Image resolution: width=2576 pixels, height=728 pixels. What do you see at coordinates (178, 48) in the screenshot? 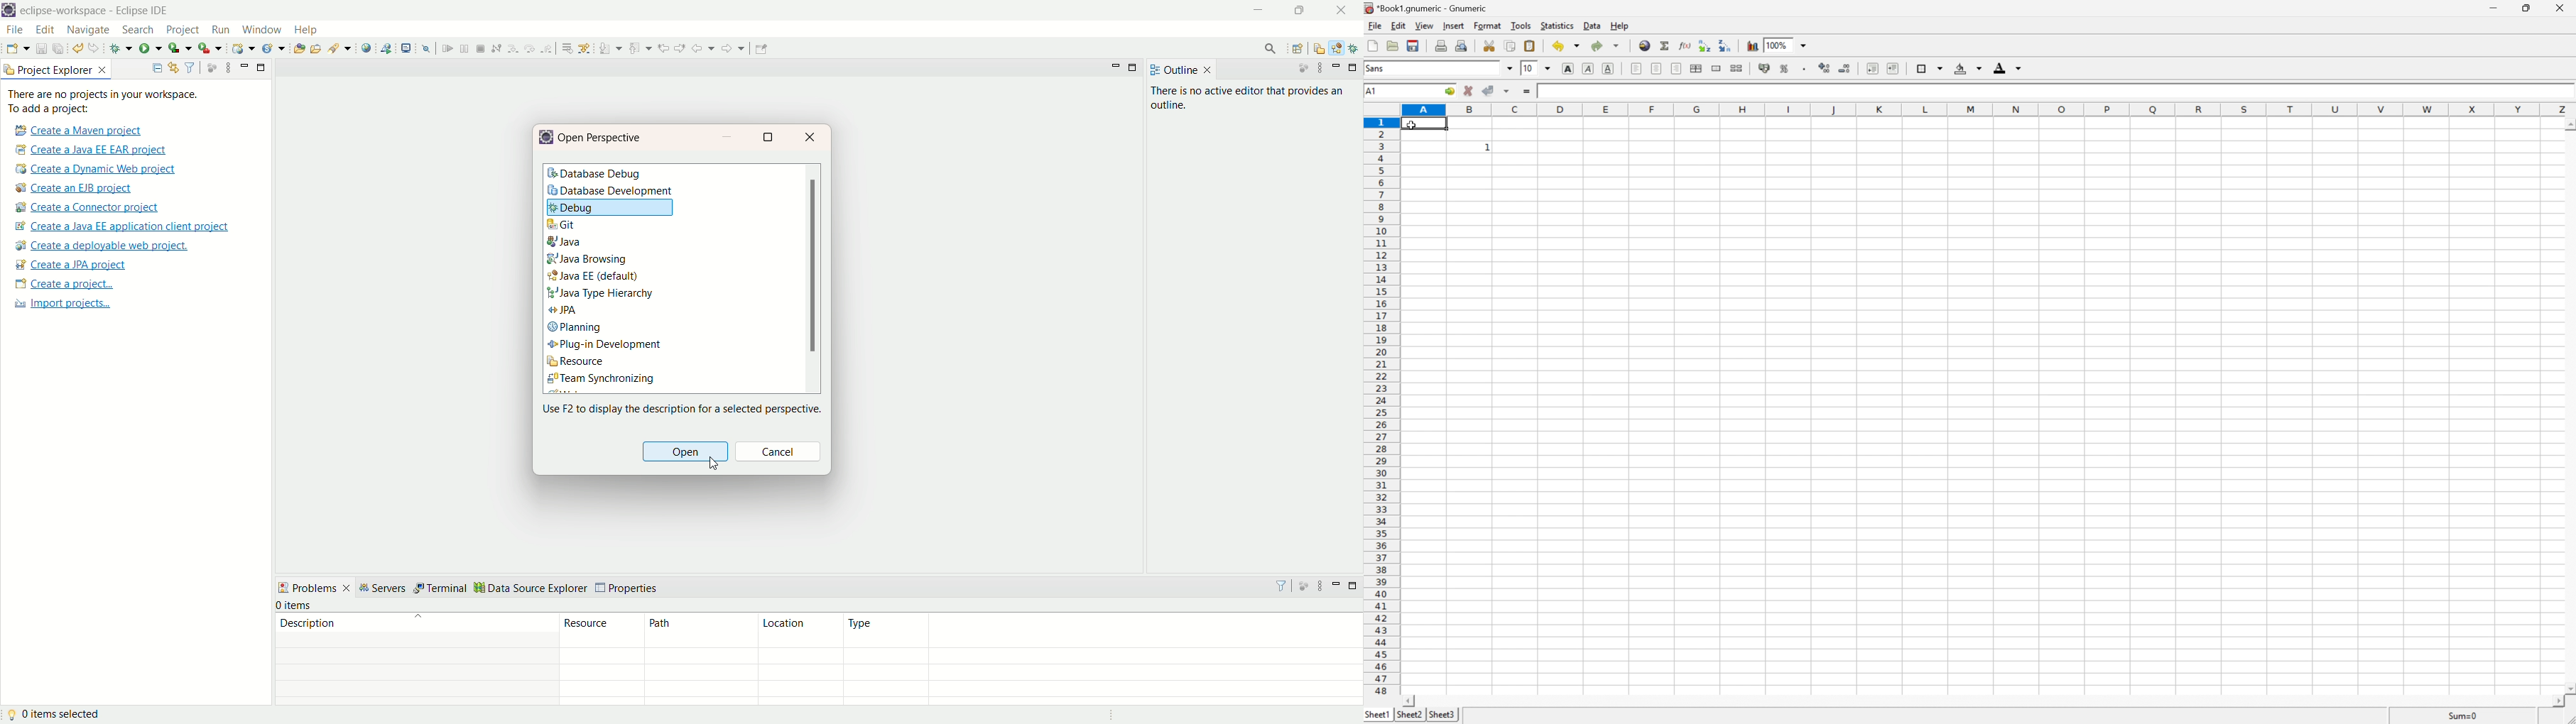
I see `coverage` at bounding box center [178, 48].